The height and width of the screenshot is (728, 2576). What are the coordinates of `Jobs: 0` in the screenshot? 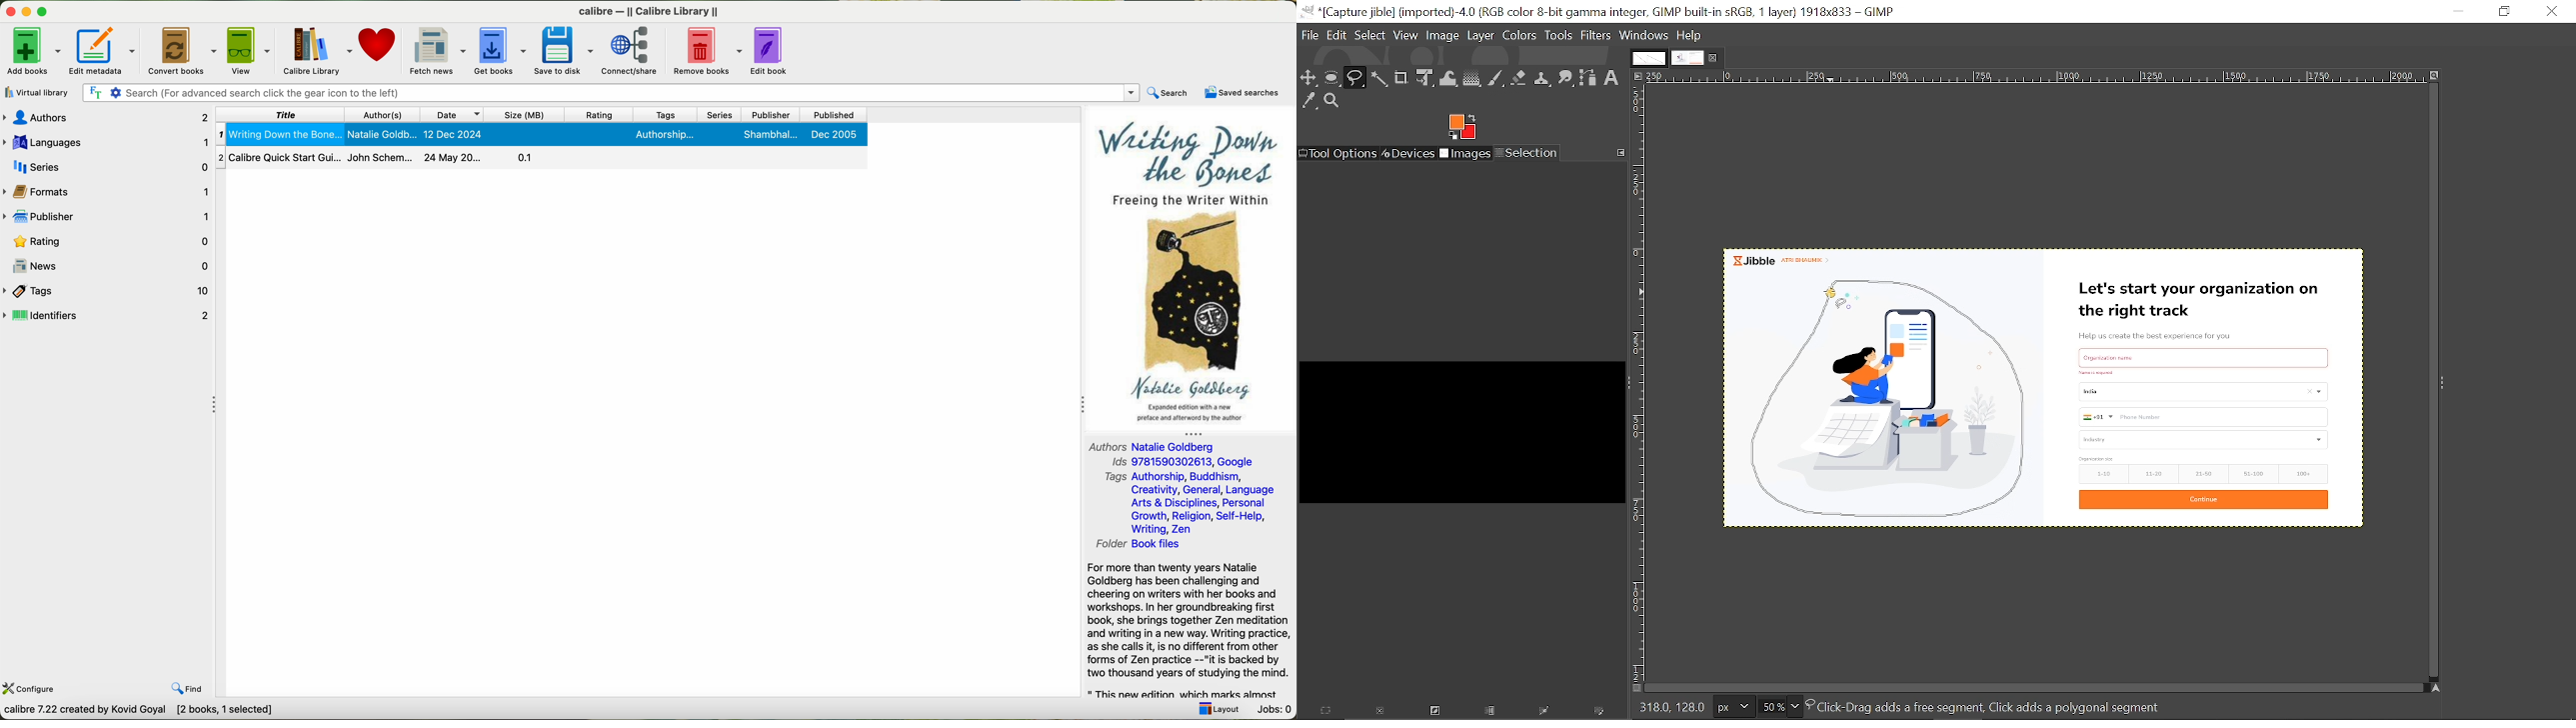 It's located at (1275, 710).